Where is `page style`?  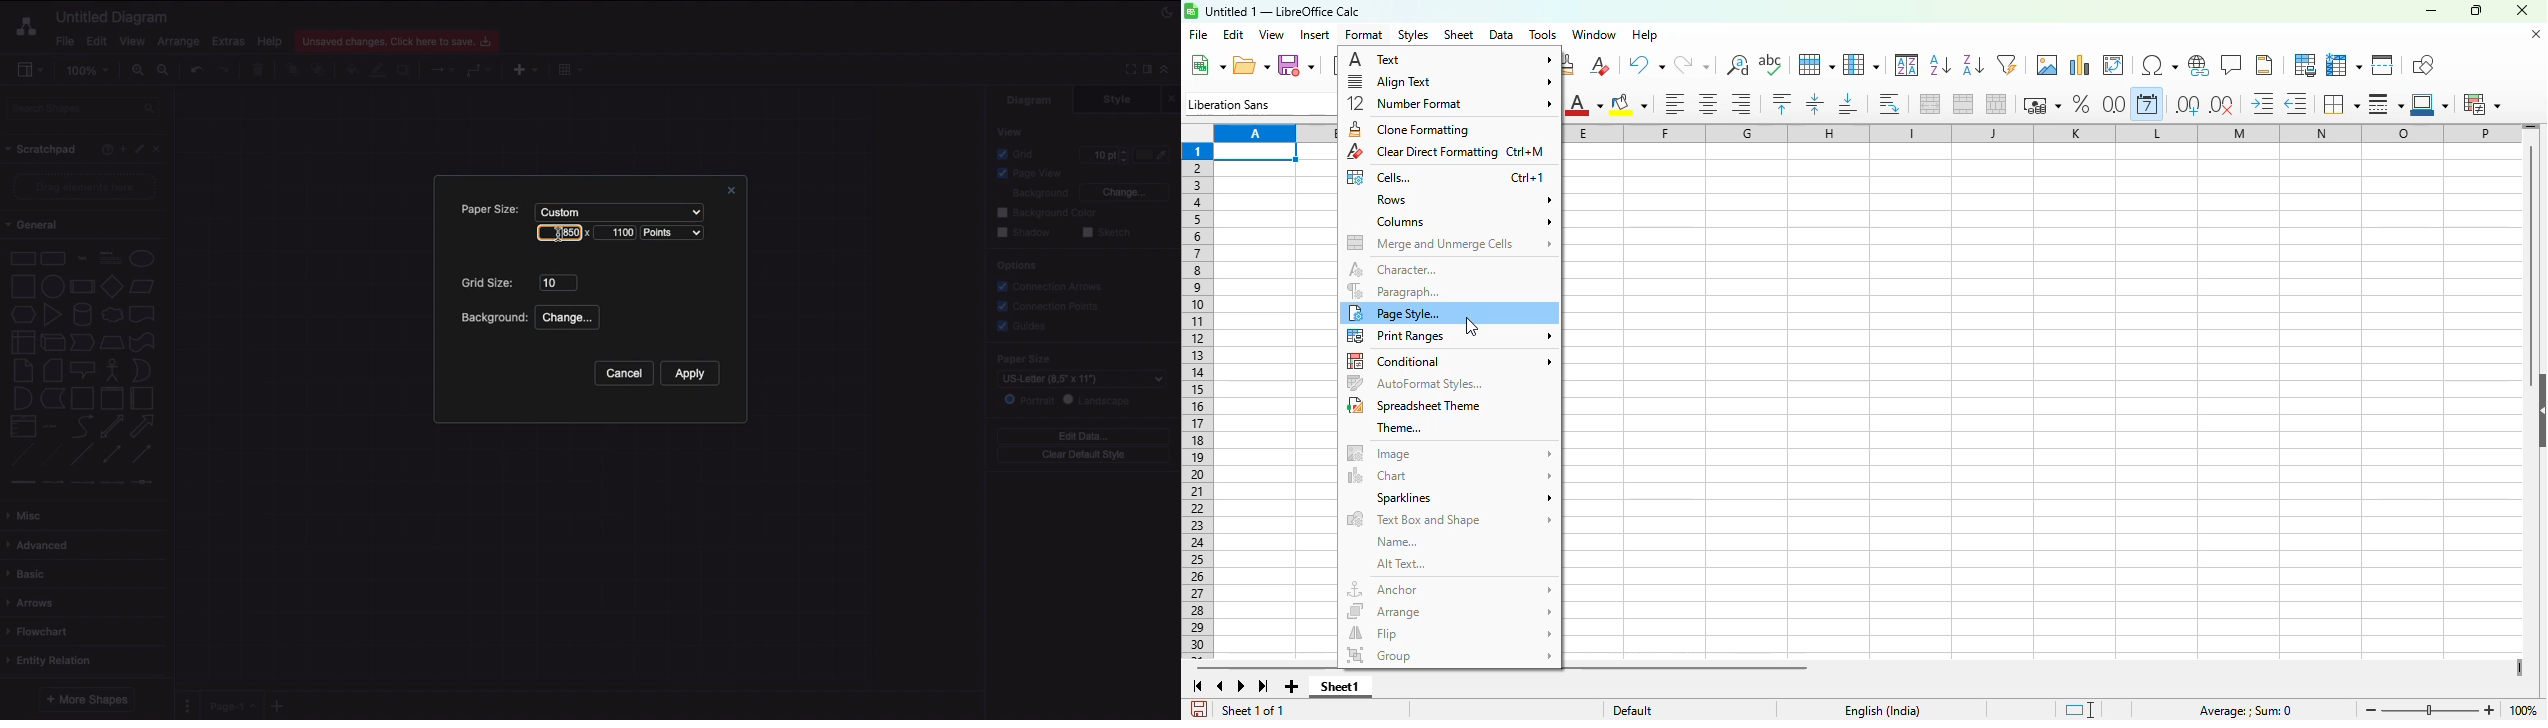 page style is located at coordinates (1398, 313).